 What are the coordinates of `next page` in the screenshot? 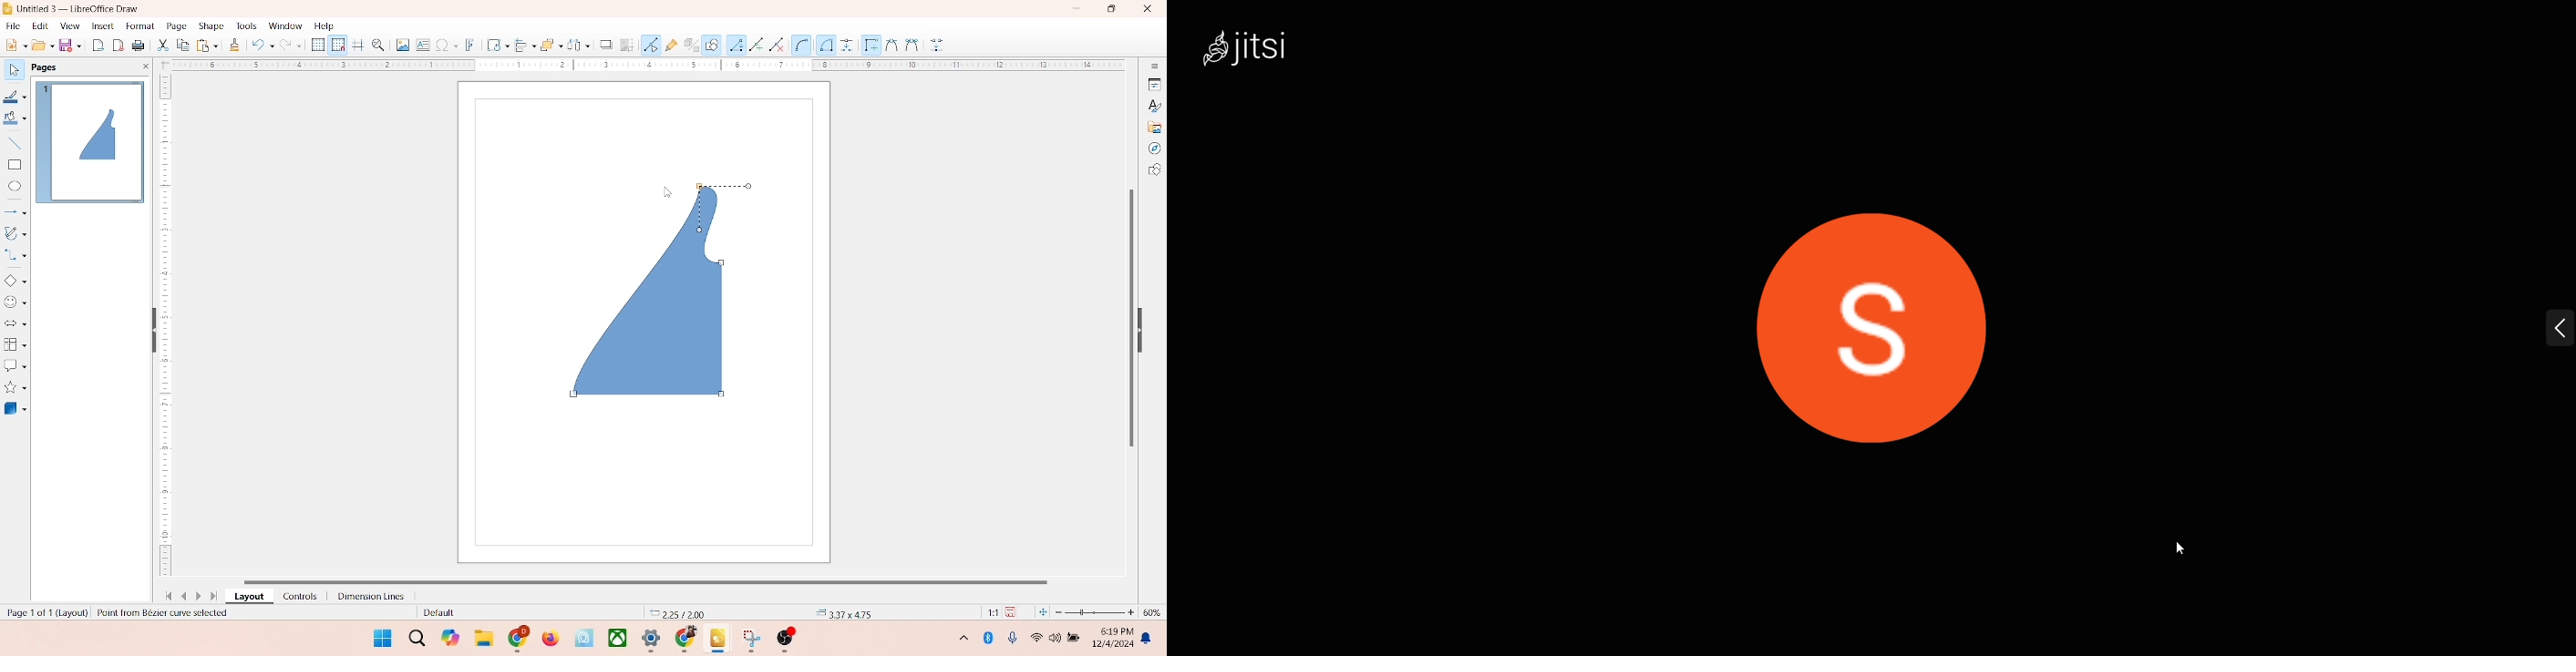 It's located at (201, 596).